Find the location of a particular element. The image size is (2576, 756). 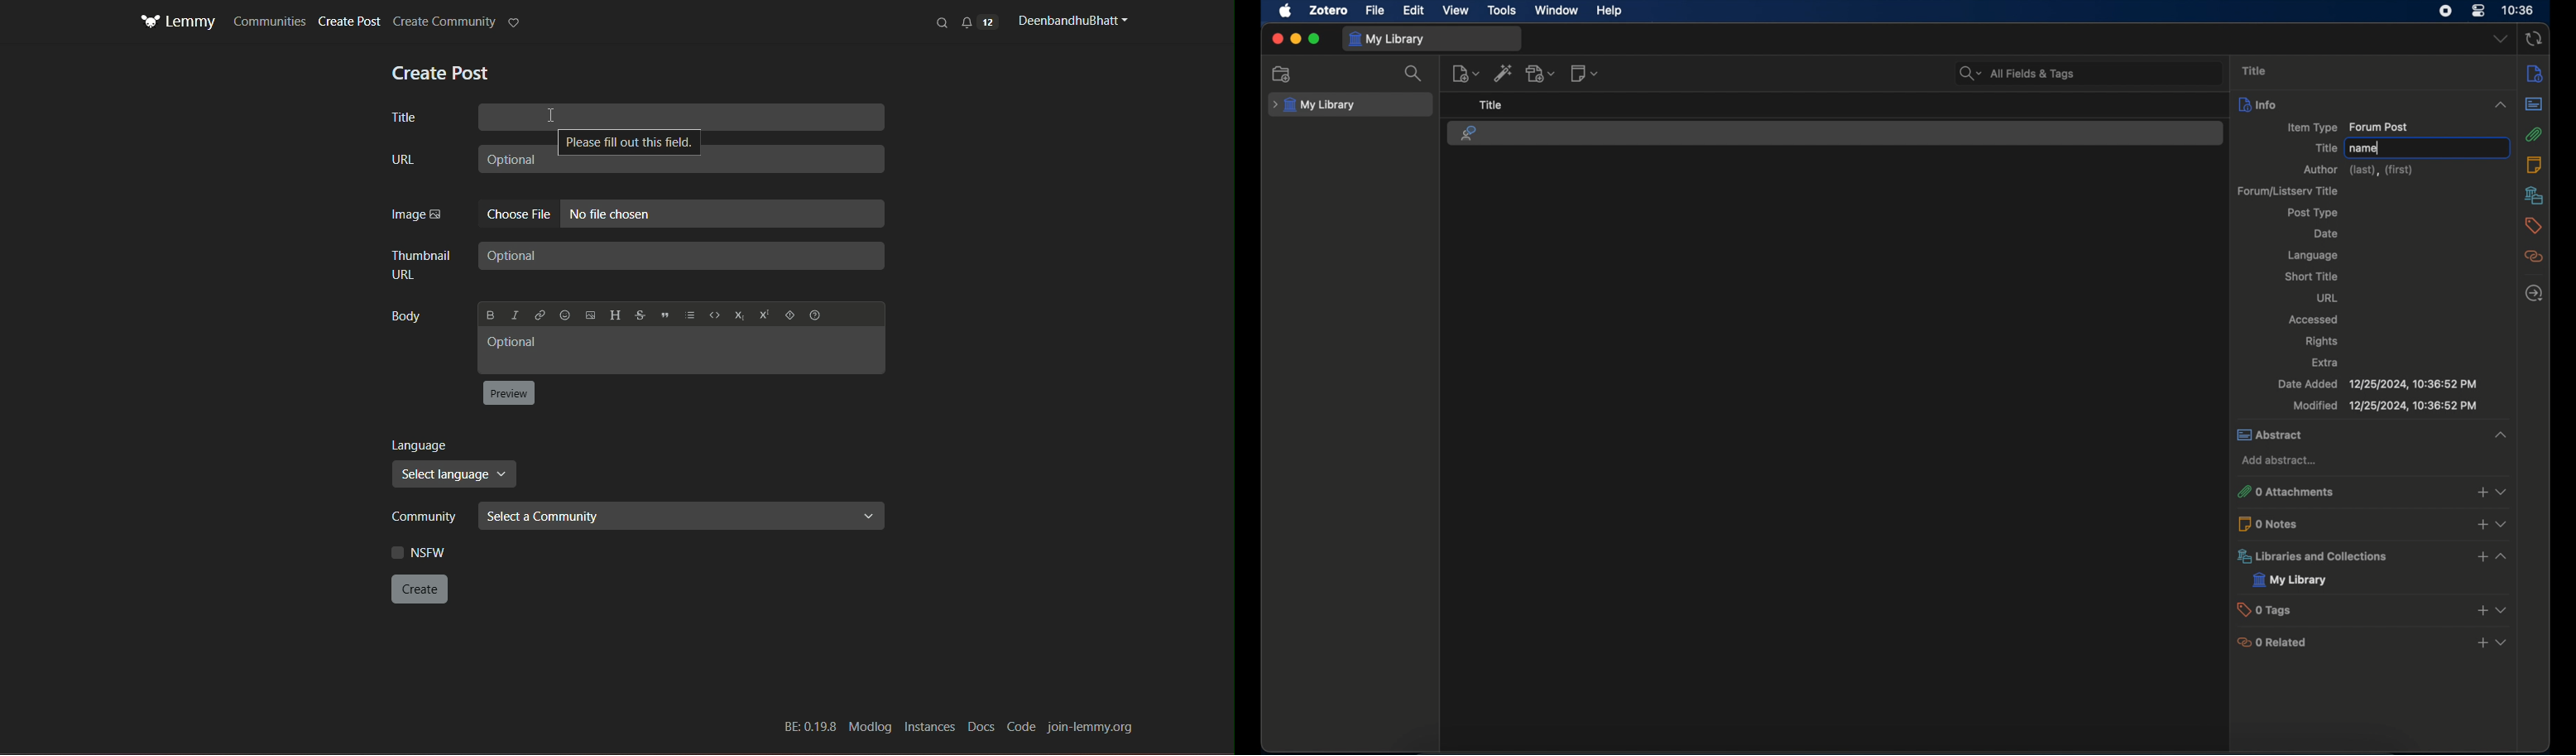

notification is located at coordinates (979, 22).